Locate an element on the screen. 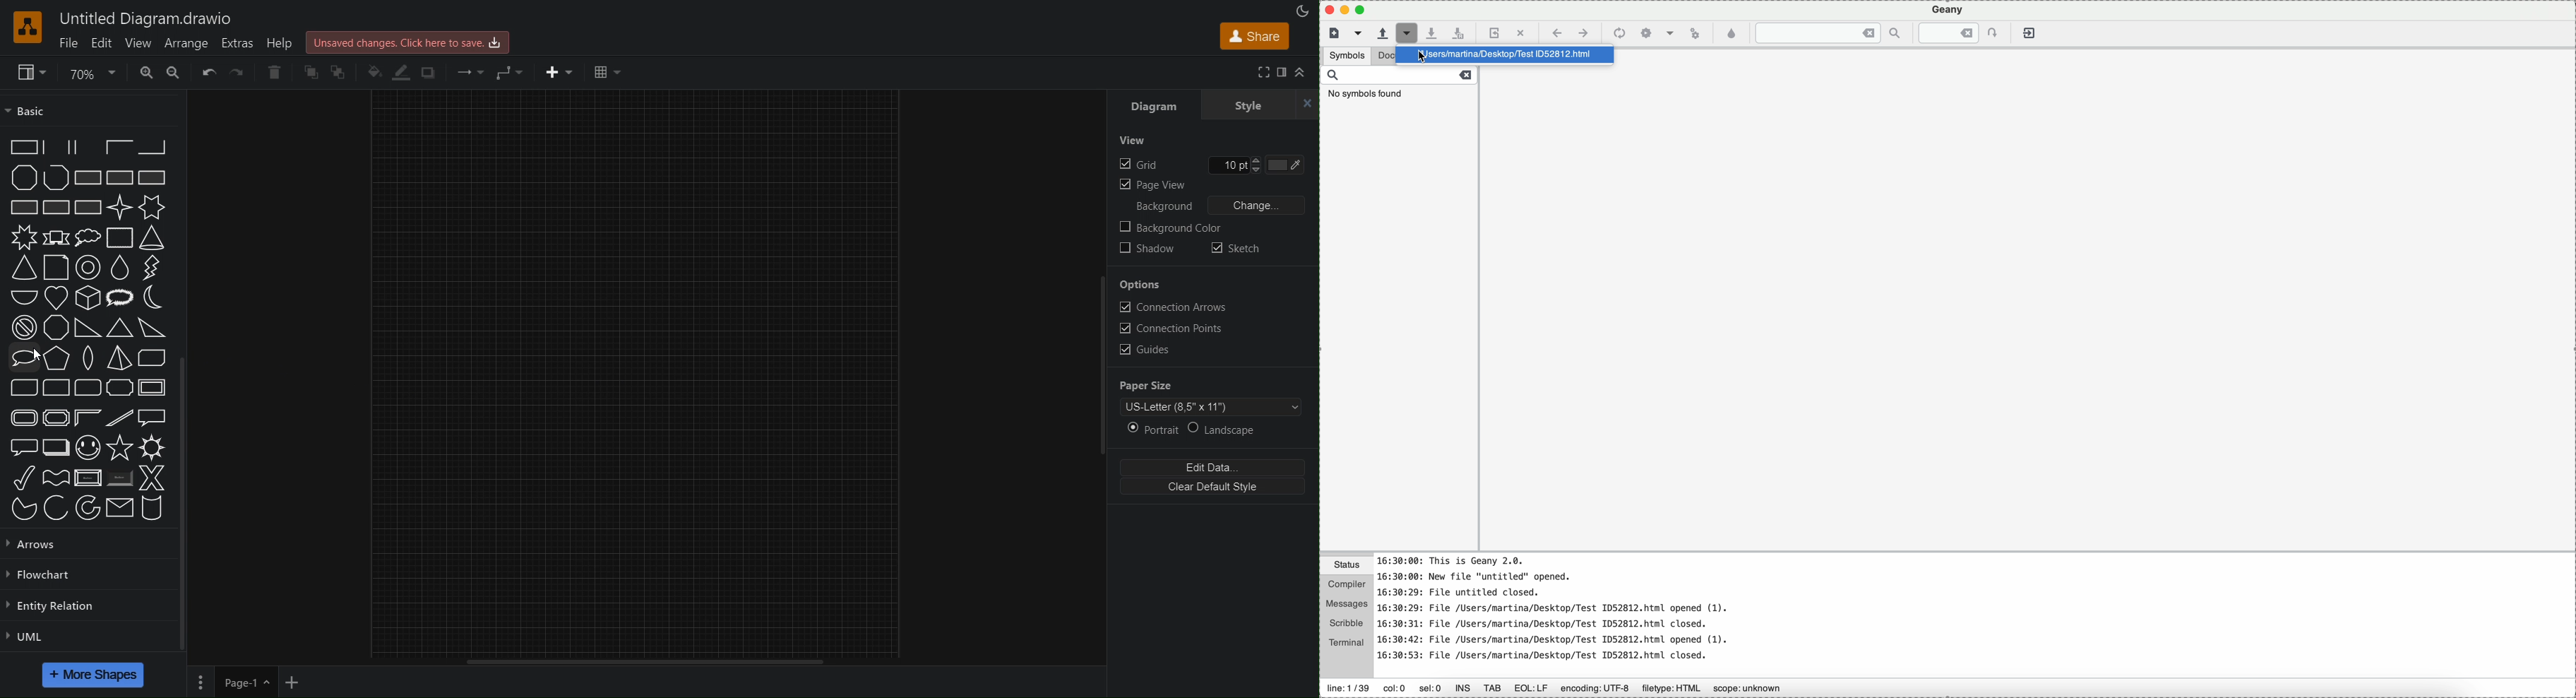  6 Point Star is located at coordinates (152, 207).